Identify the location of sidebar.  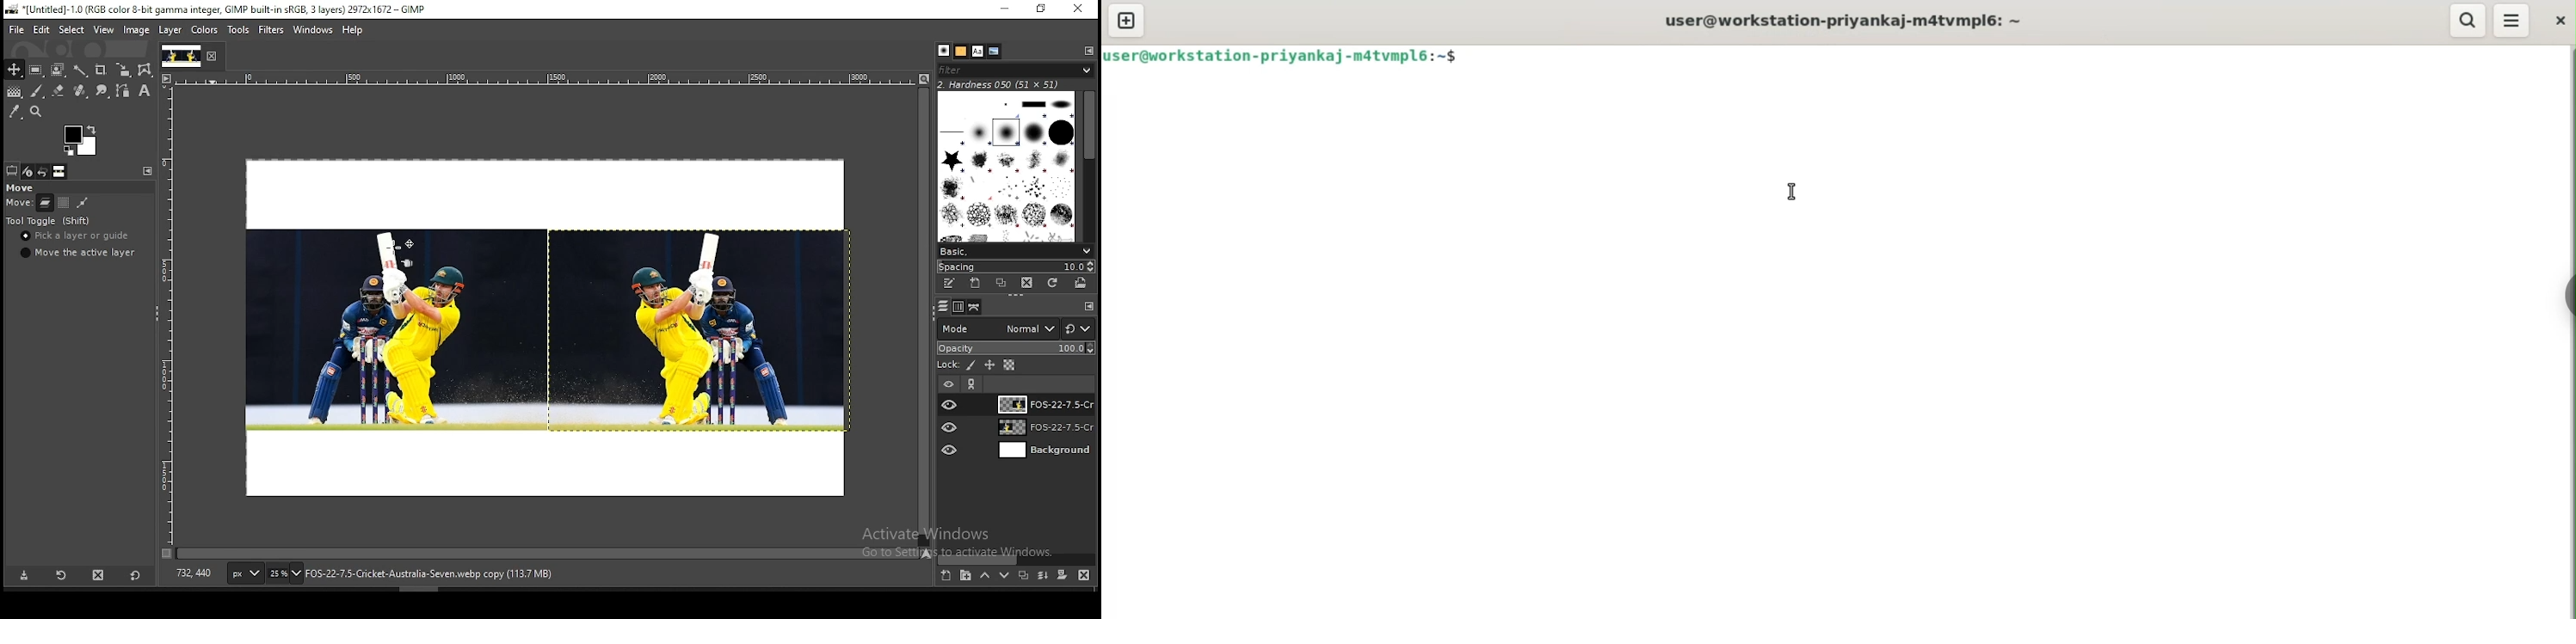
(2567, 295).